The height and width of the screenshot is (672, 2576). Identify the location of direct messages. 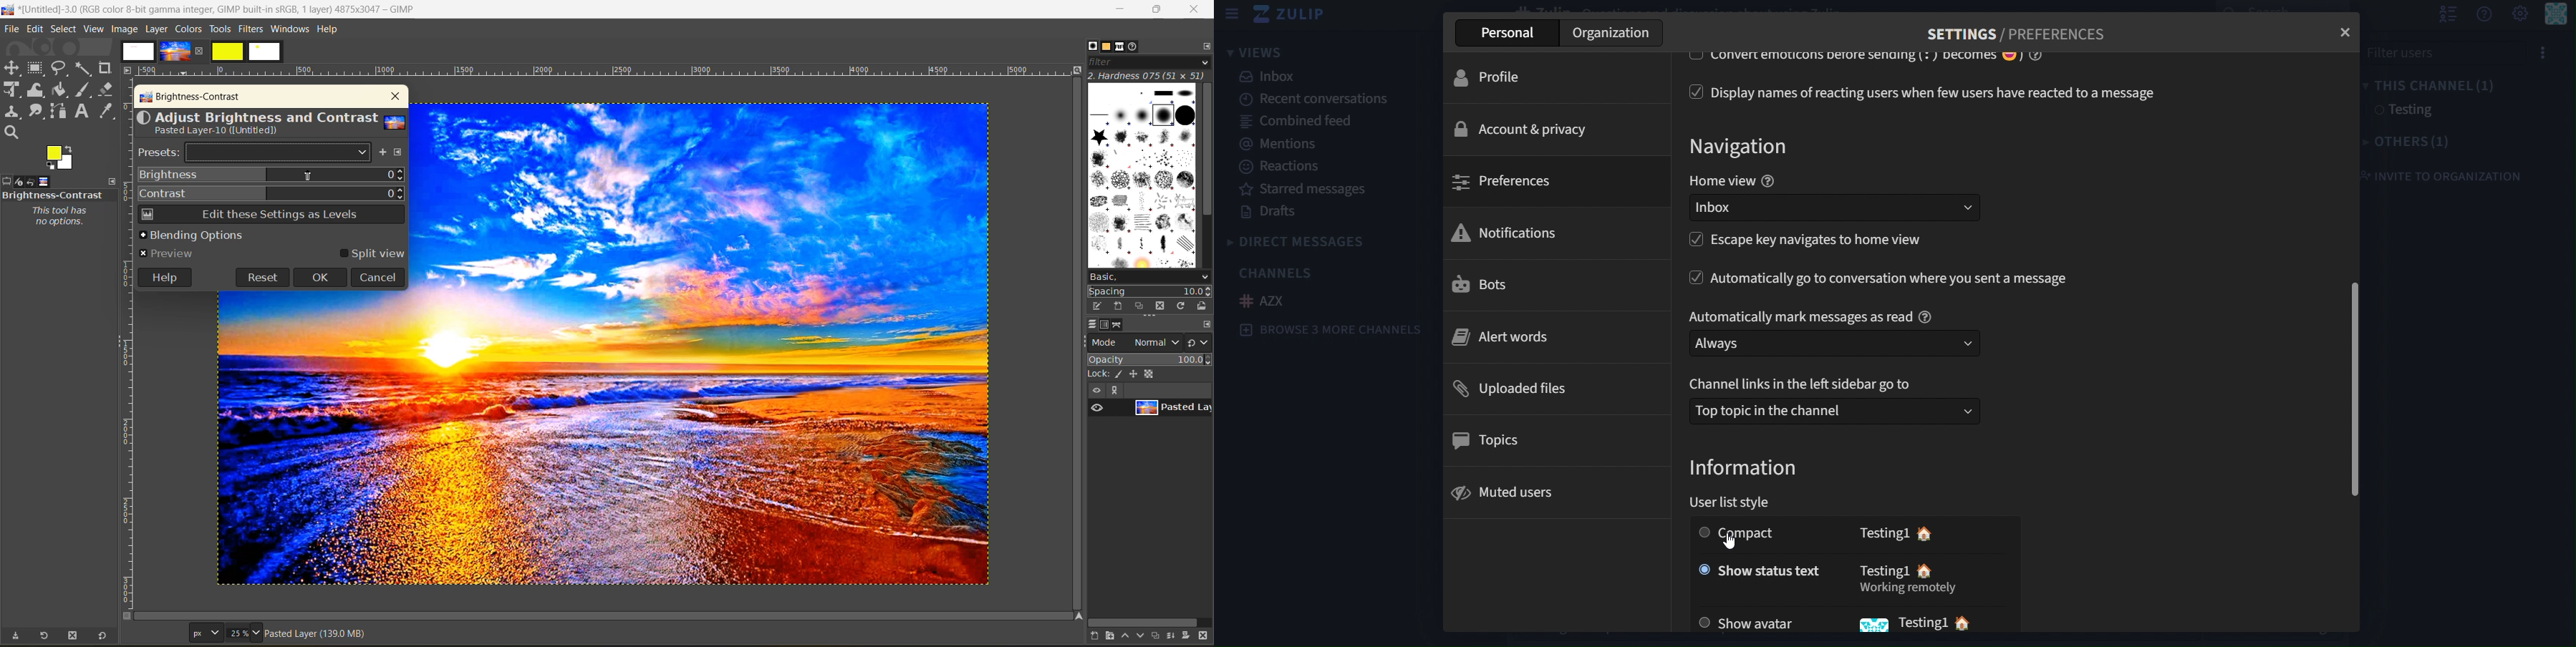
(1307, 240).